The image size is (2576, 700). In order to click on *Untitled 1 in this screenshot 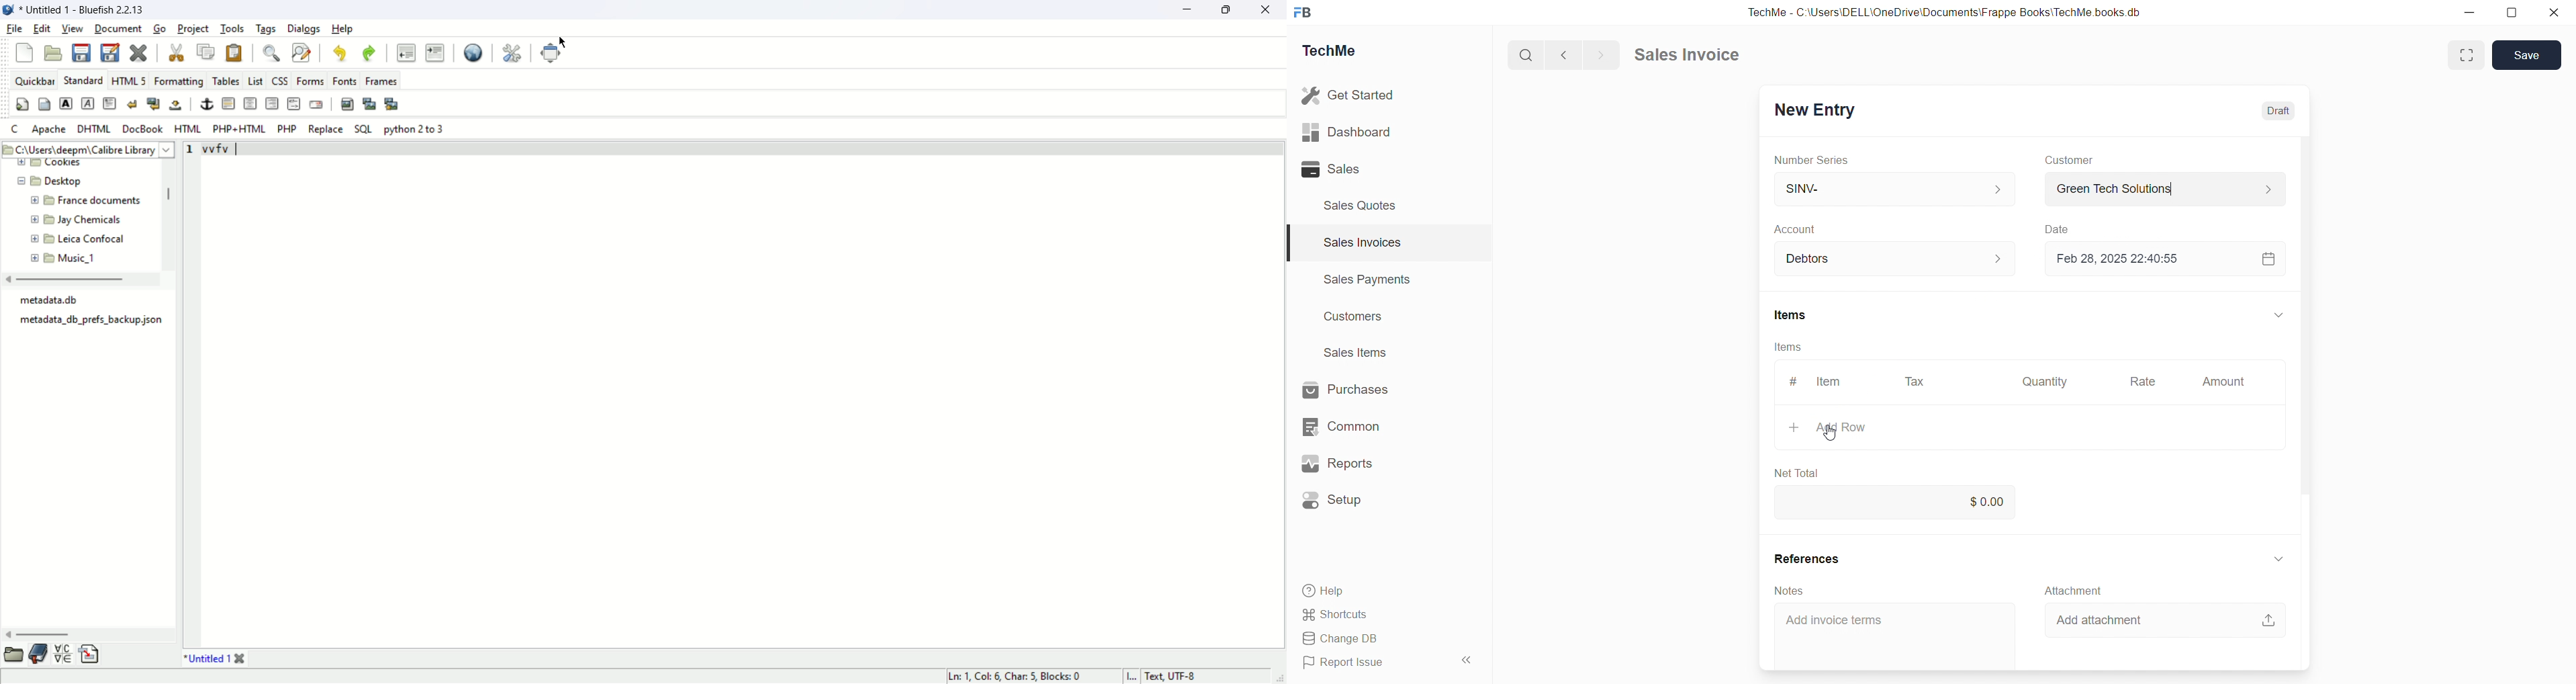, I will do `click(214, 659)`.